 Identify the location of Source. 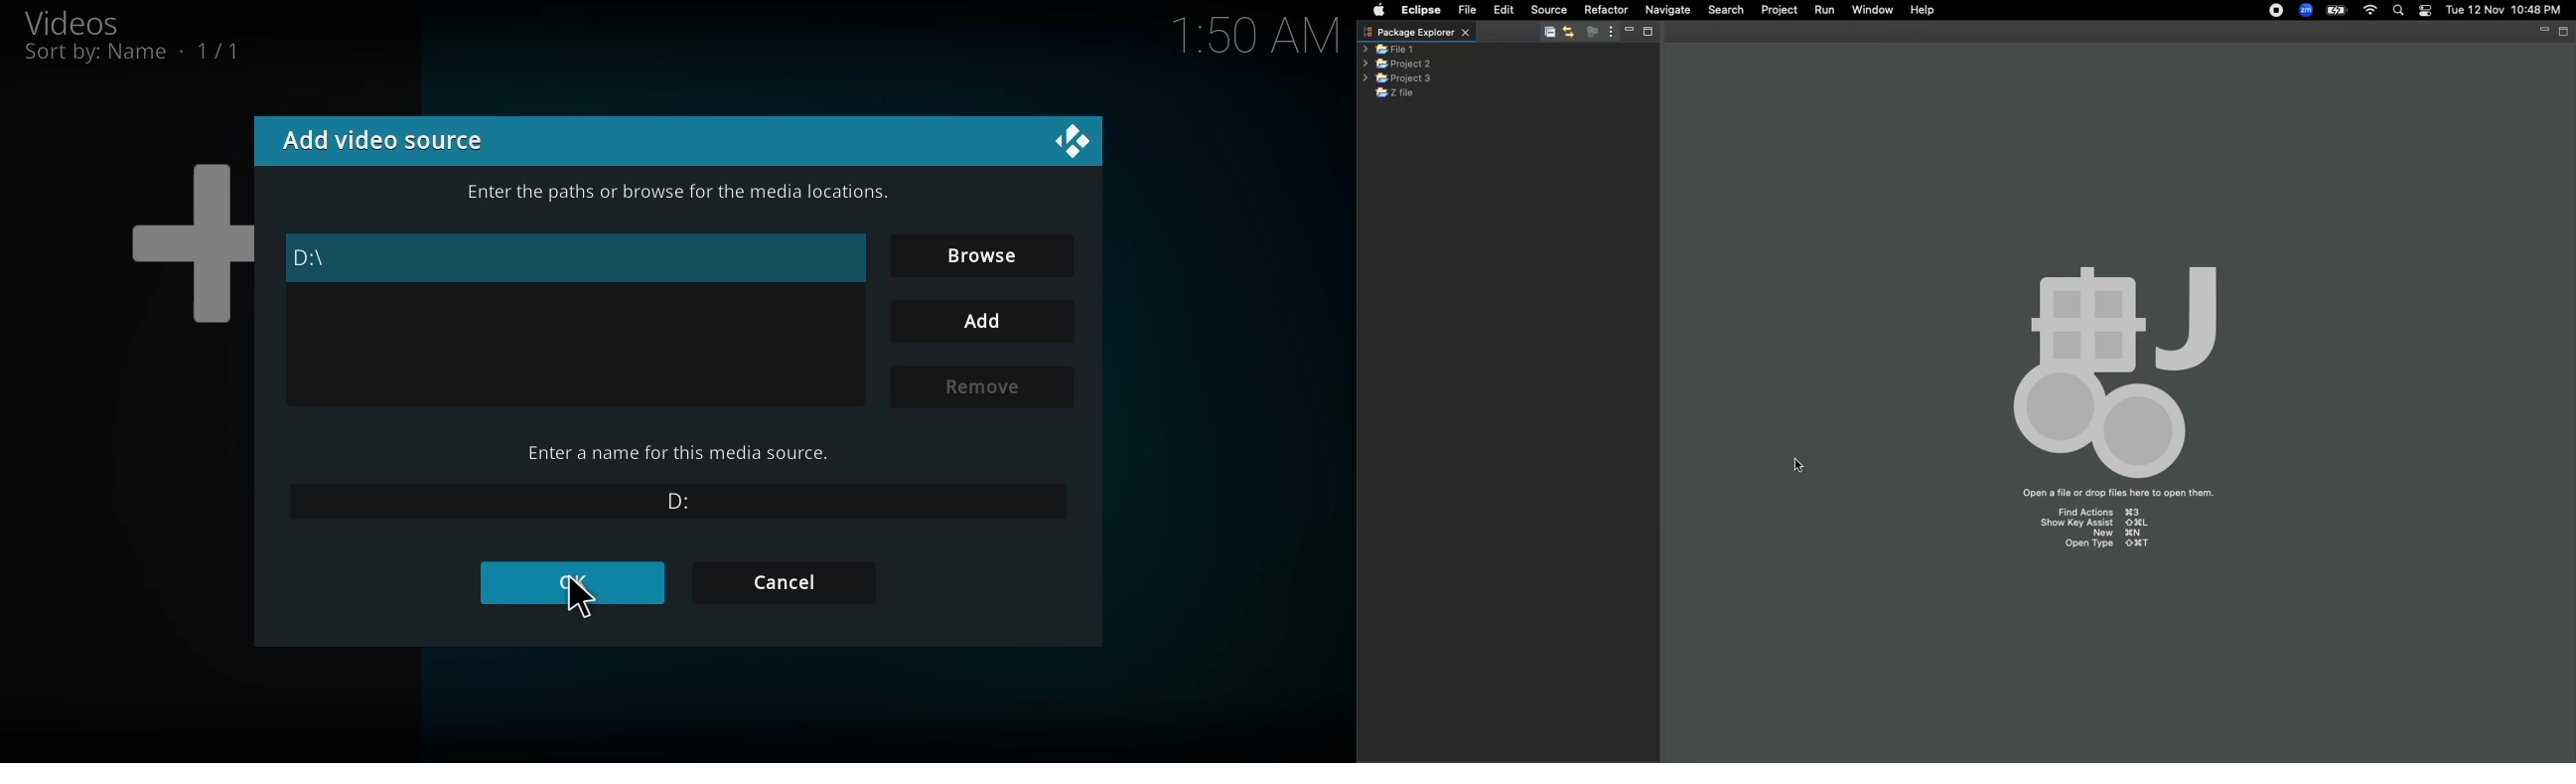
(1546, 10).